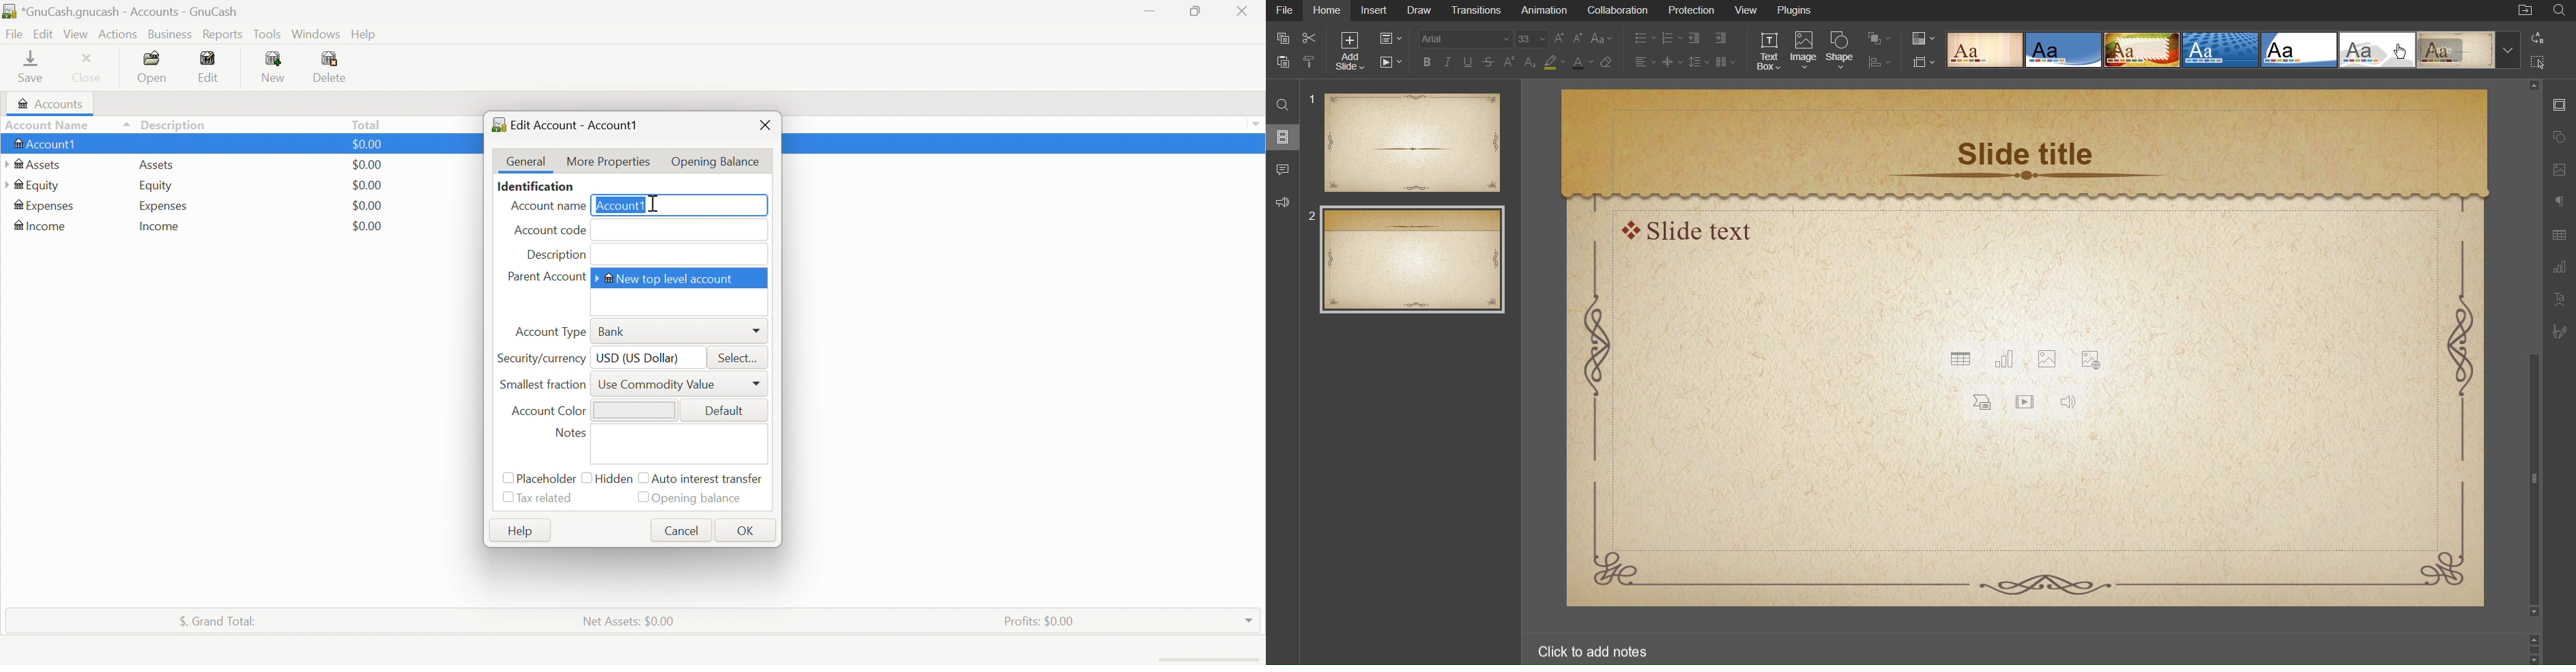  I want to click on Numbered List, so click(1673, 40).